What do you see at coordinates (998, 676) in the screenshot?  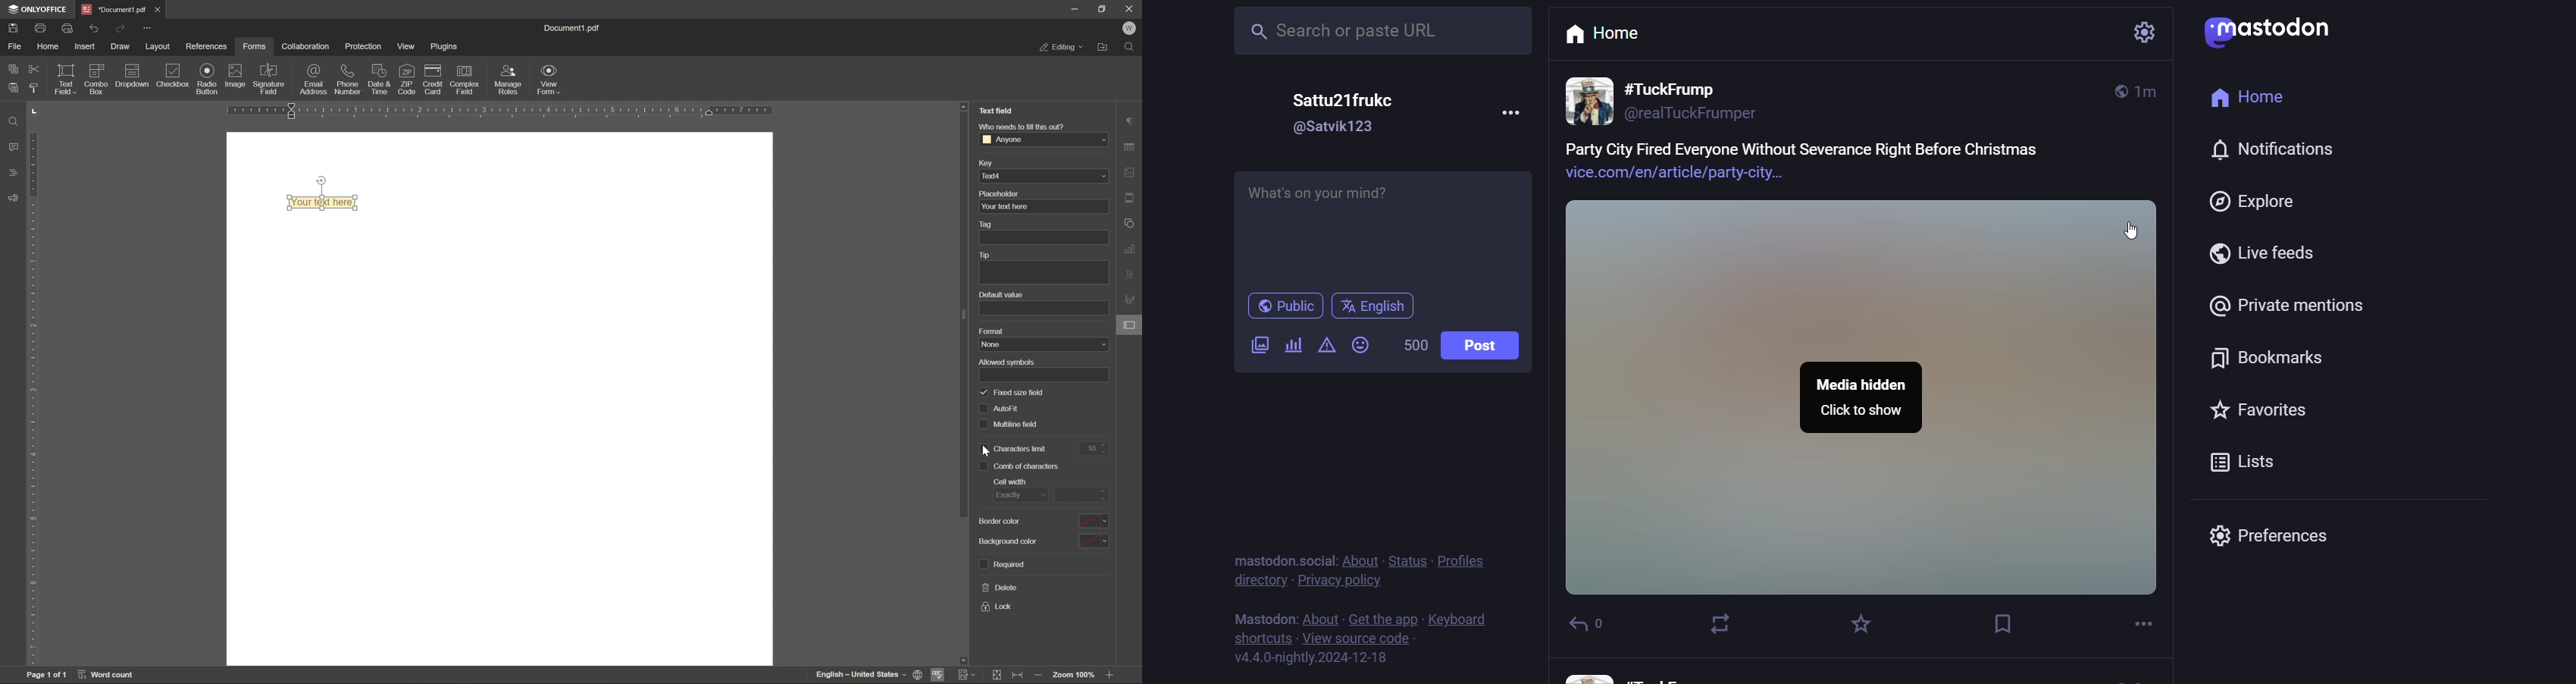 I see `Track changes` at bounding box center [998, 676].